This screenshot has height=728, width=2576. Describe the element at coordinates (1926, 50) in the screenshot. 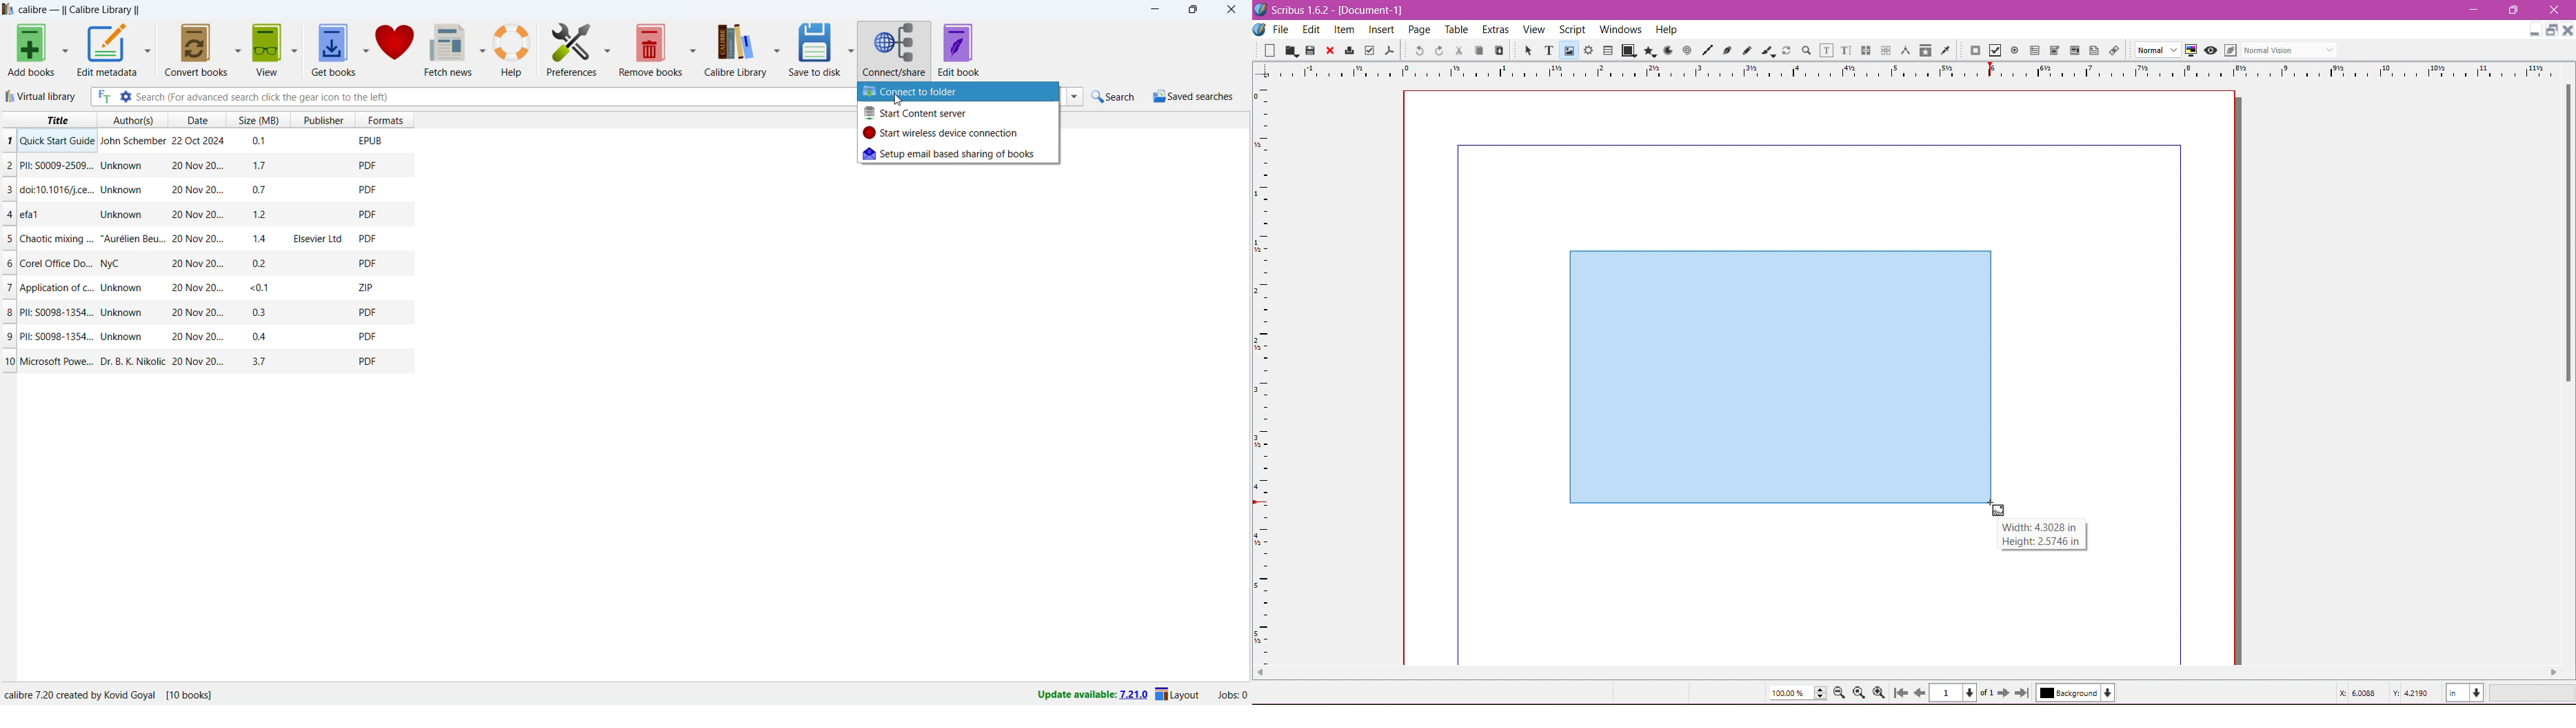

I see `Copy Item Properties` at that location.